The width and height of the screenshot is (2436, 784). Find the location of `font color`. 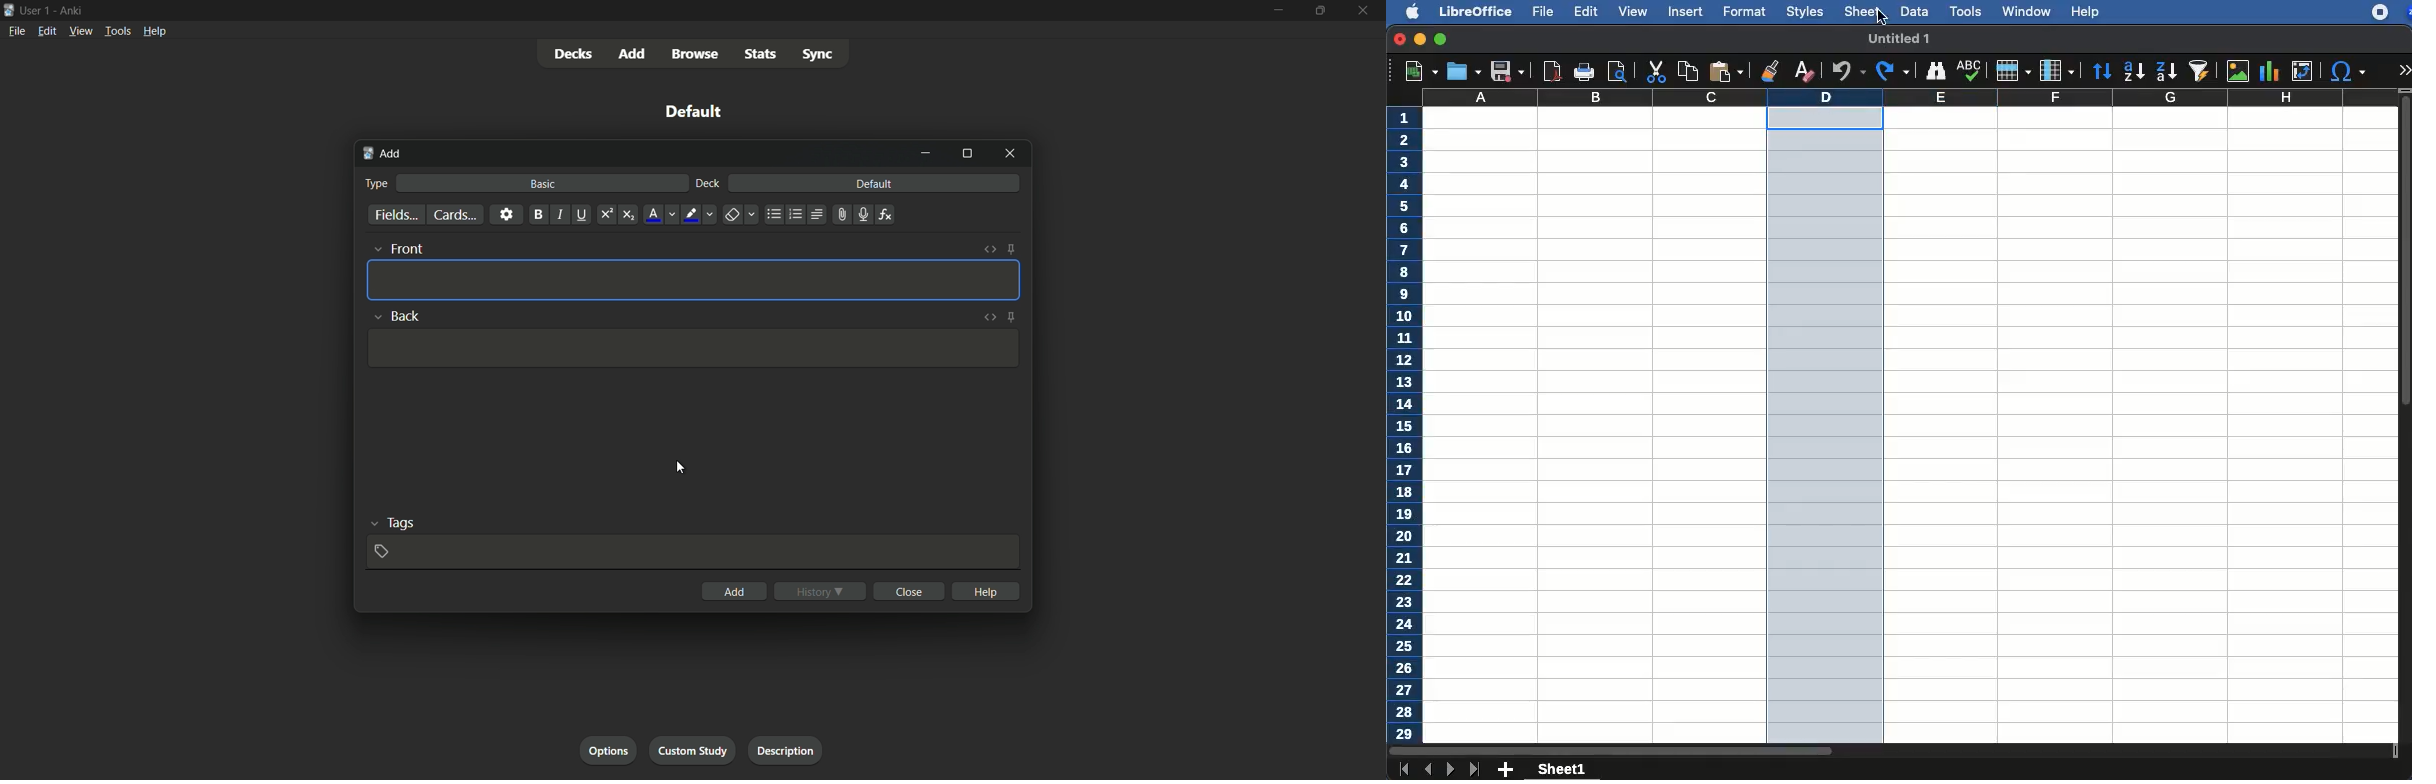

font color is located at coordinates (660, 214).